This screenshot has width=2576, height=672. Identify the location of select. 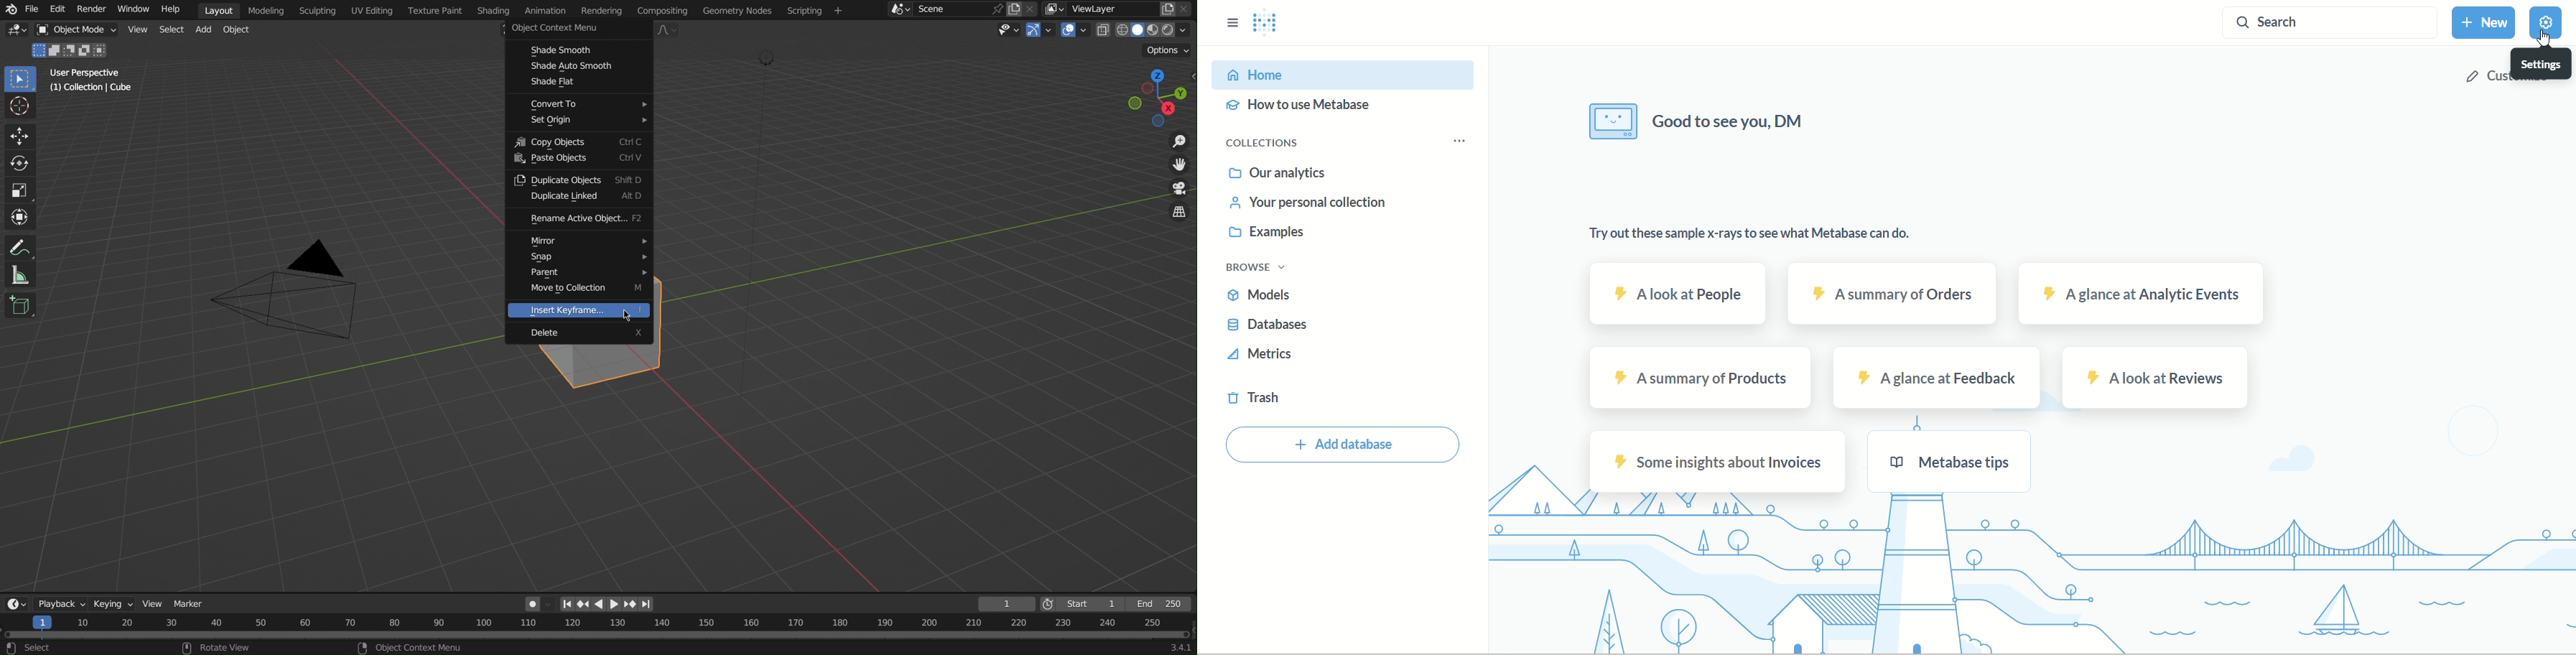
(38, 647).